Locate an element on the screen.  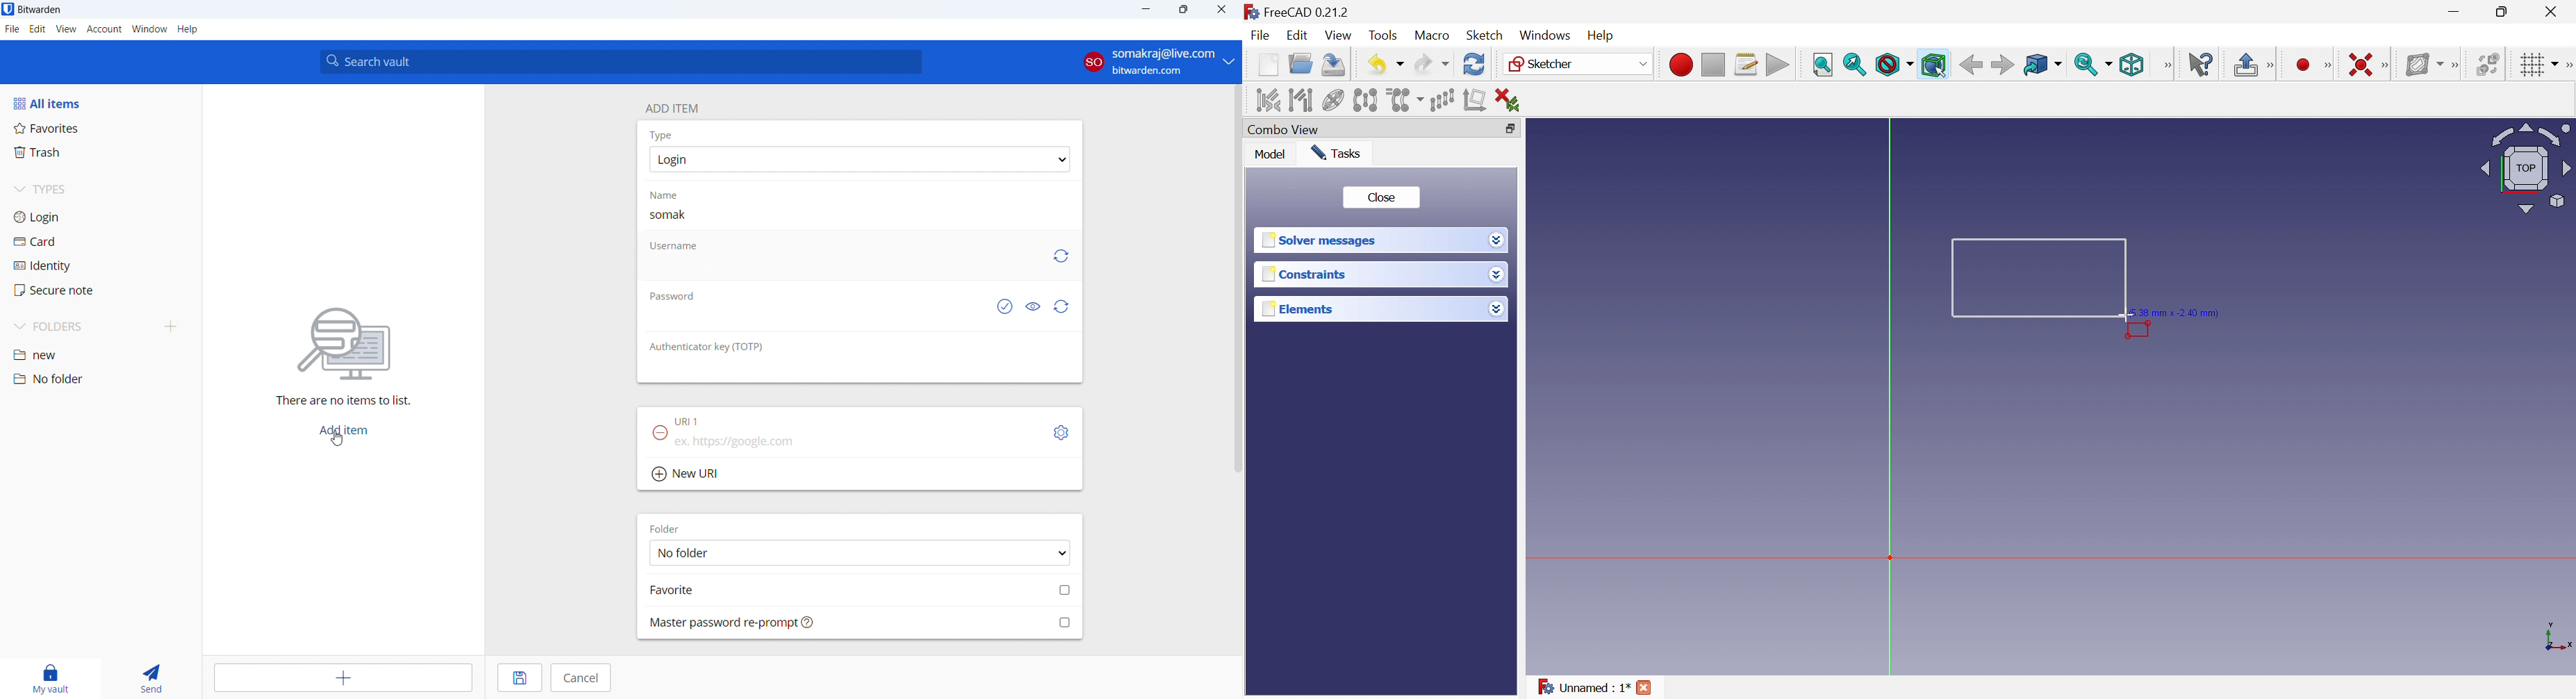
Username is located at coordinates (673, 246).